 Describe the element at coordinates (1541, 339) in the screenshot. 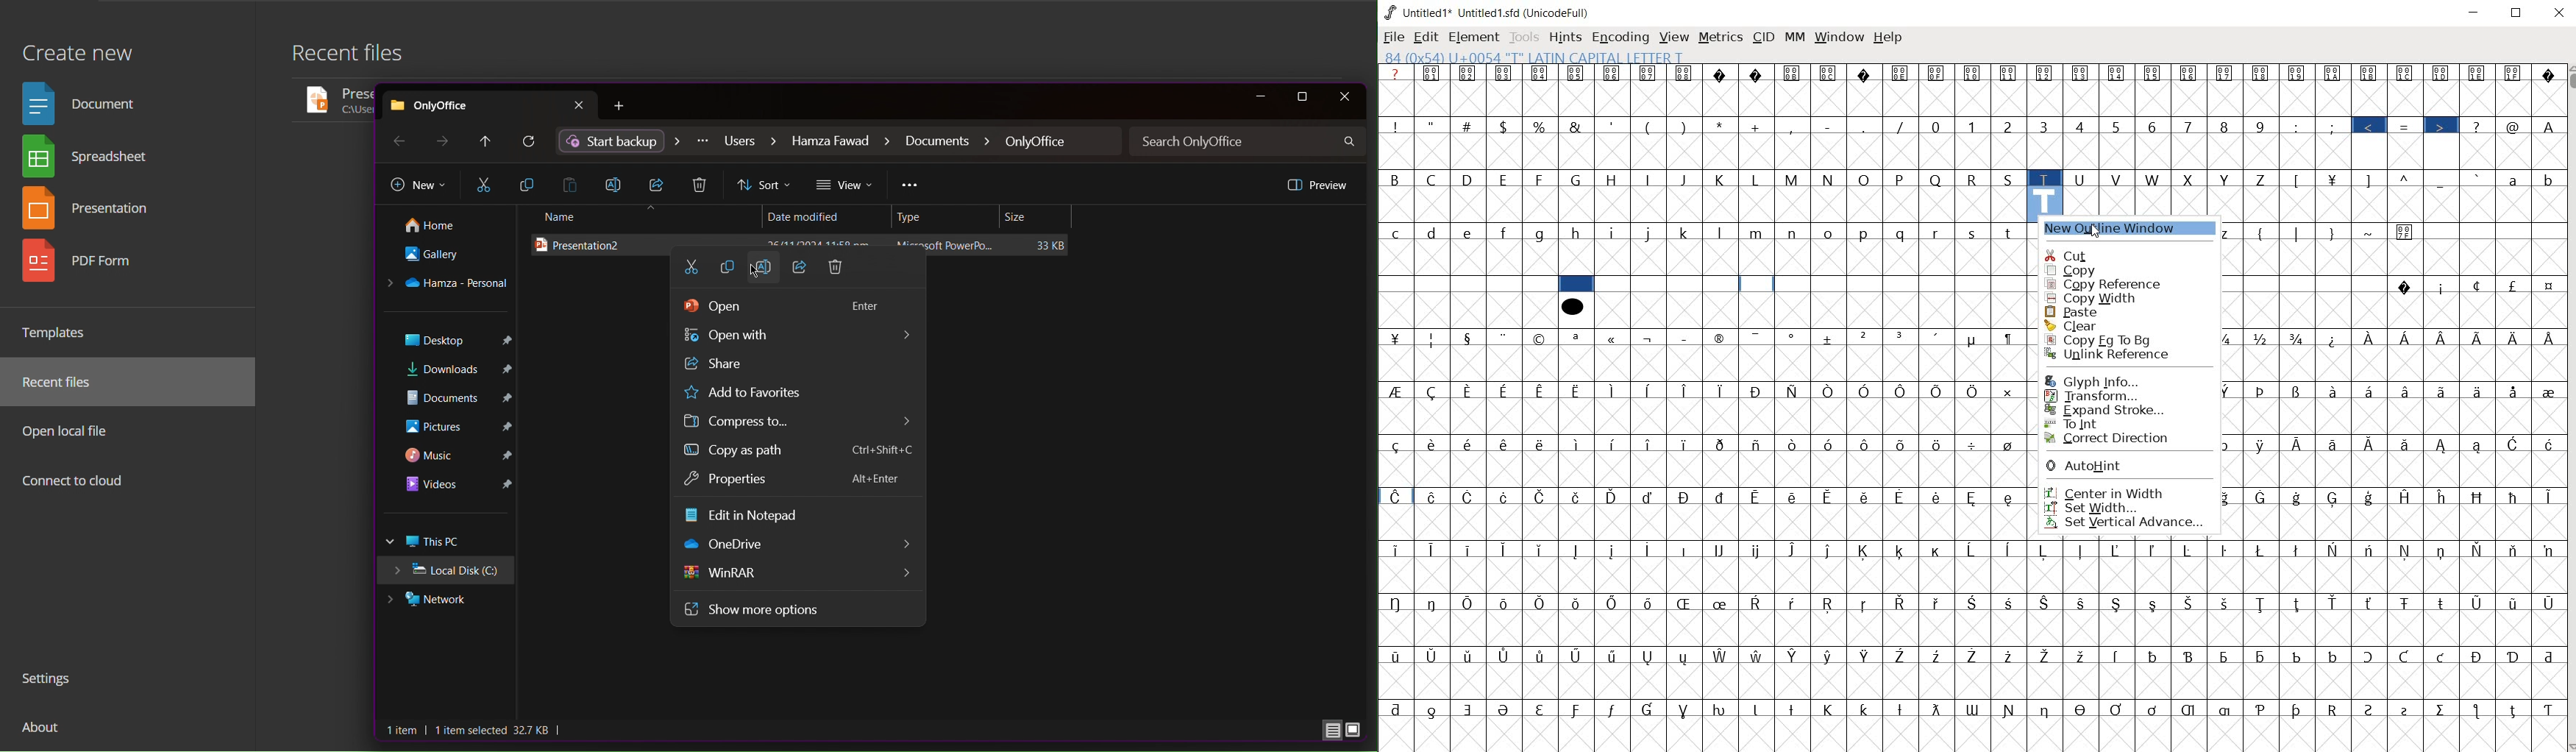

I see `Symbol` at that location.